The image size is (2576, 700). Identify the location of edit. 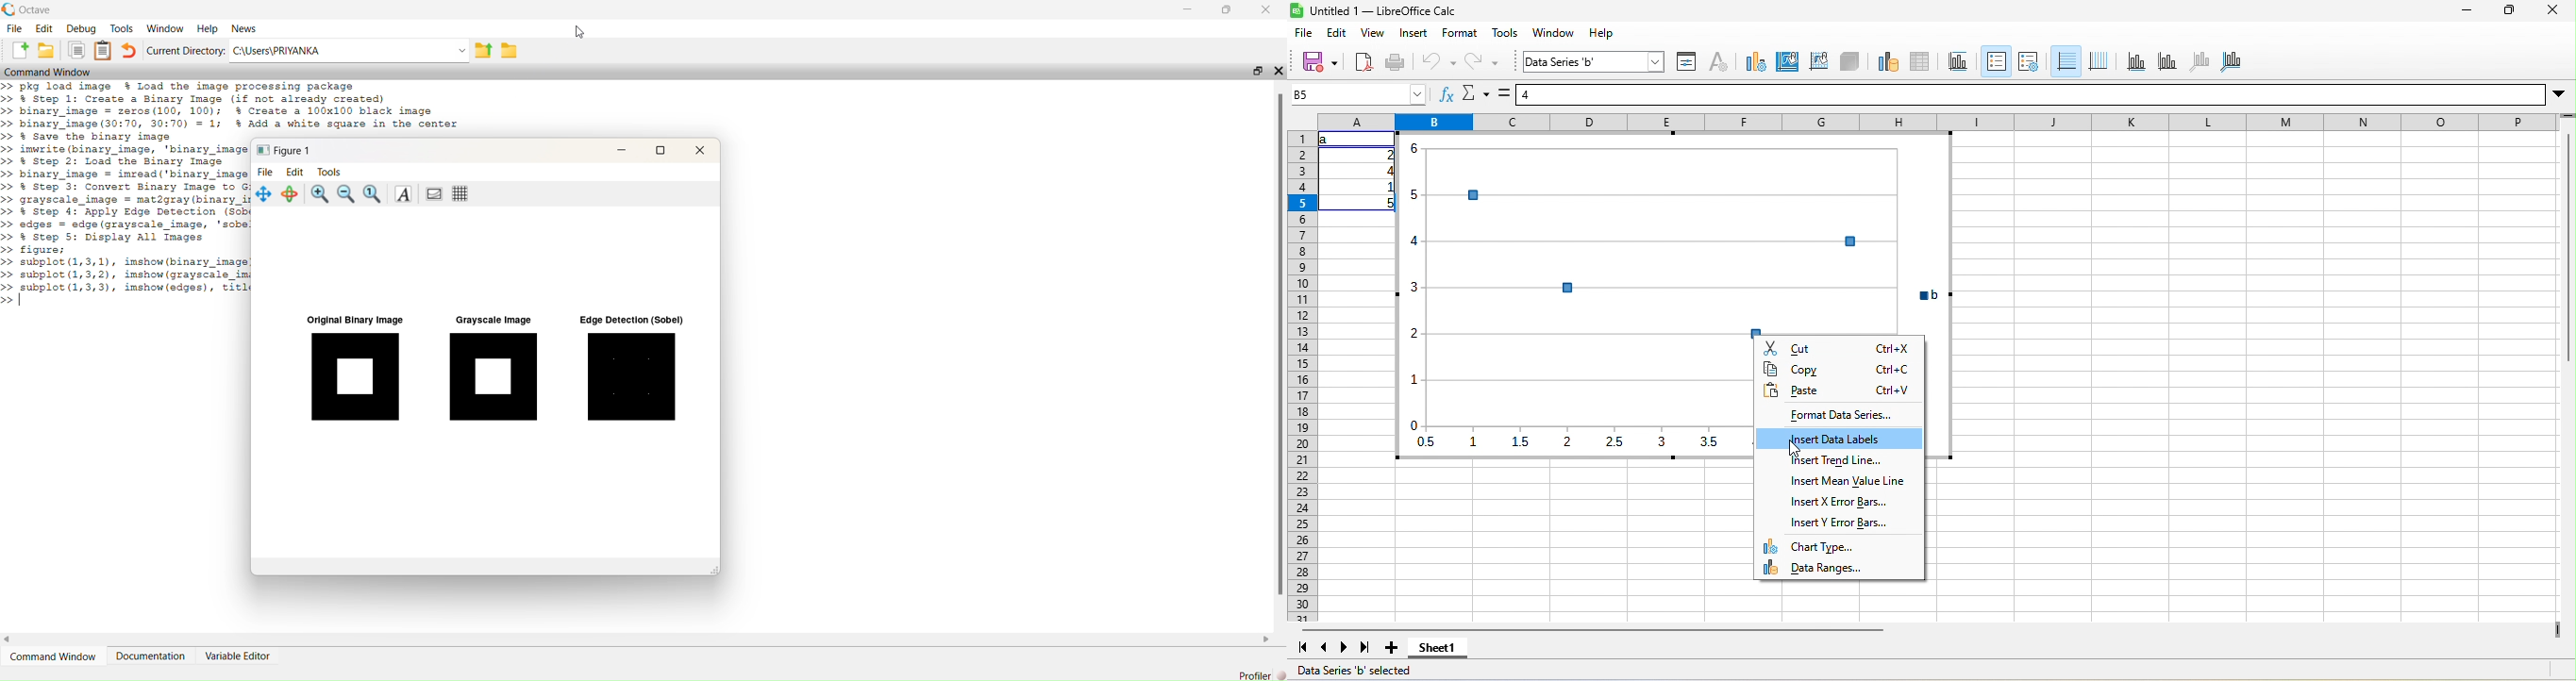
(1337, 33).